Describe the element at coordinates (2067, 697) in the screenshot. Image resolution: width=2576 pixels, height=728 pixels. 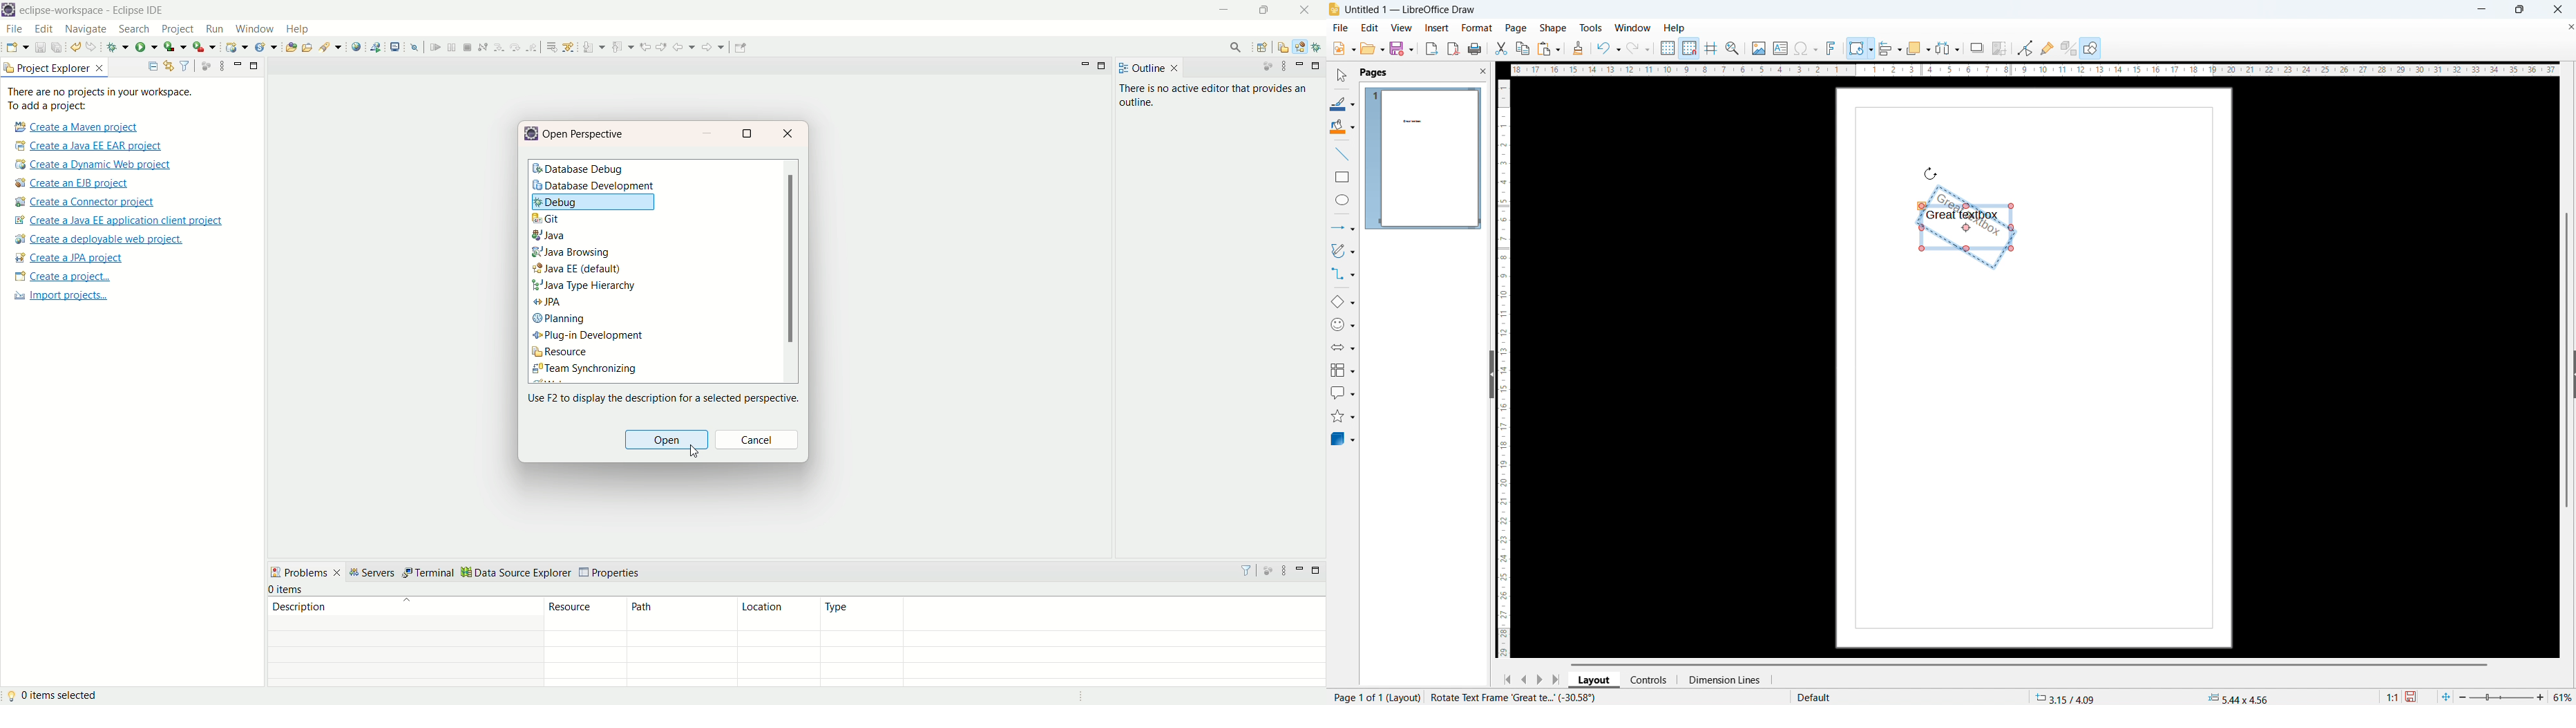
I see `cursor coordinates` at that location.